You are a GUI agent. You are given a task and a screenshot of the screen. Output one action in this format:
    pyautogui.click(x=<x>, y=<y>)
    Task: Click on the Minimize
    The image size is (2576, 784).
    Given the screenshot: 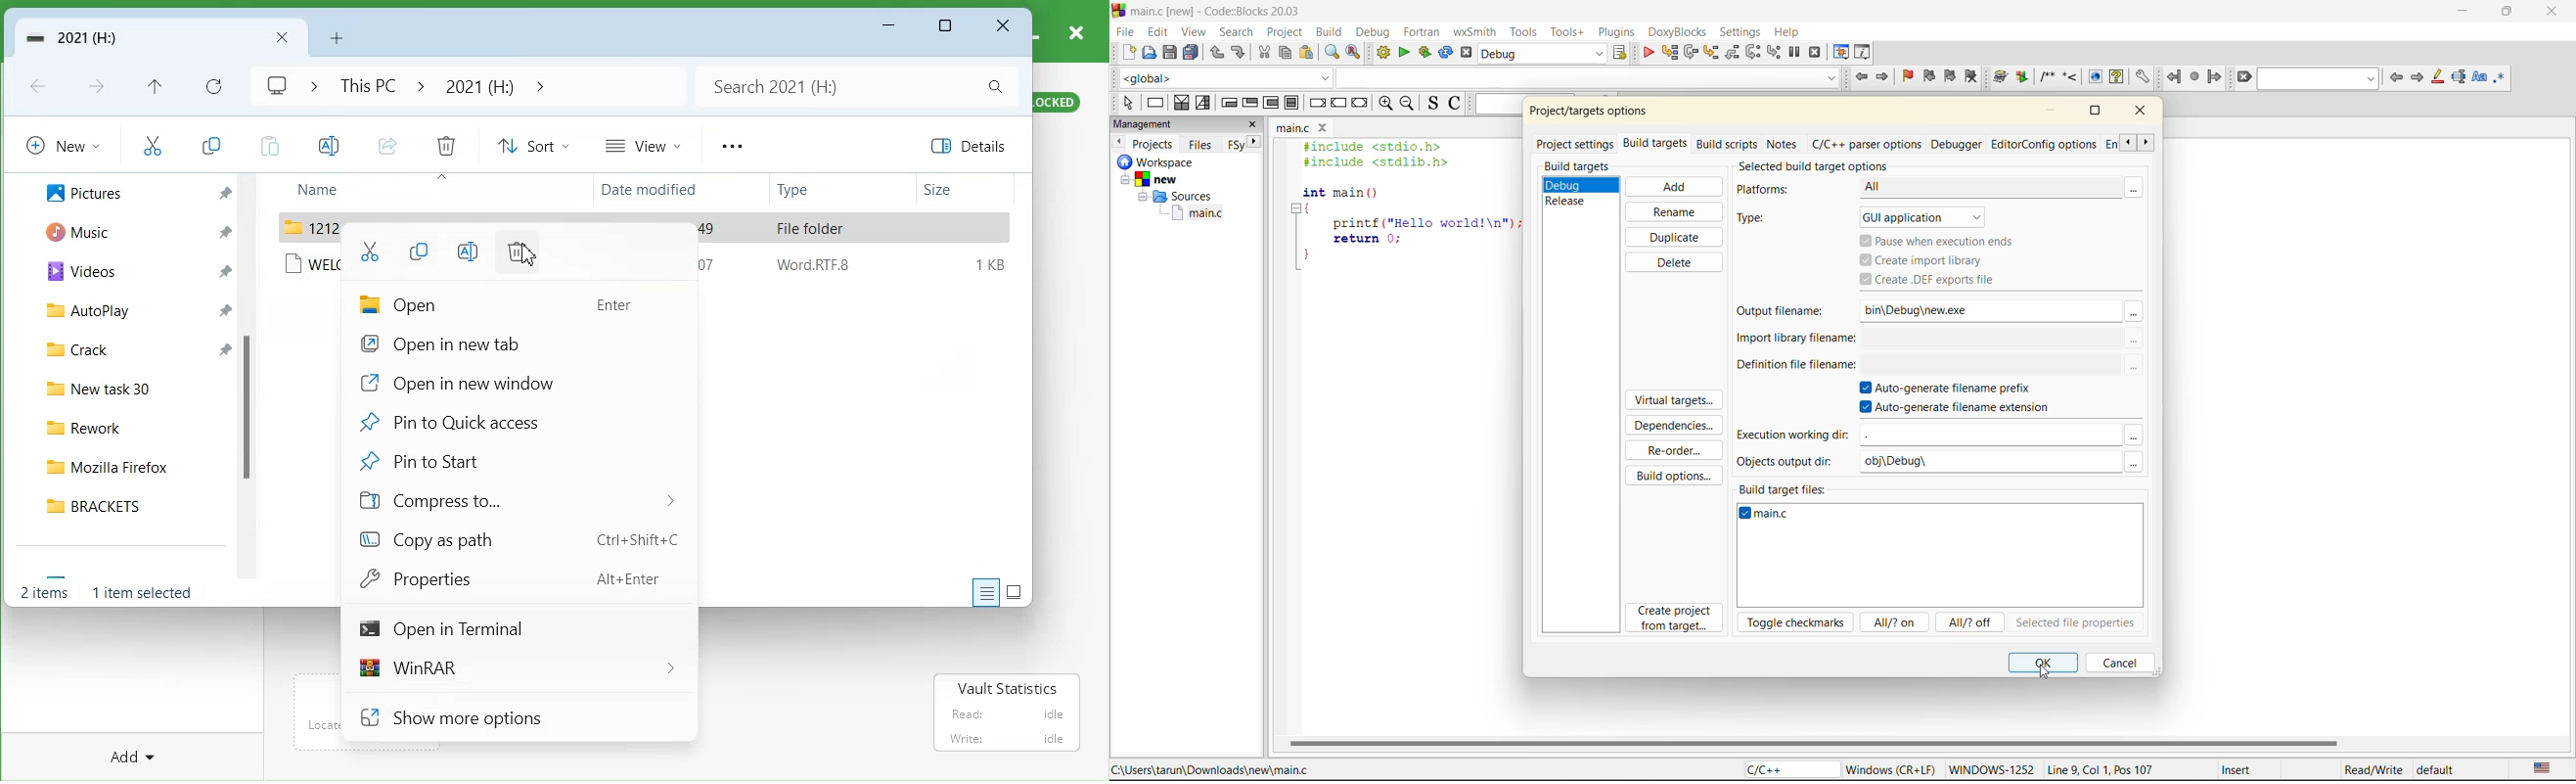 What is the action you would take?
    pyautogui.click(x=889, y=26)
    